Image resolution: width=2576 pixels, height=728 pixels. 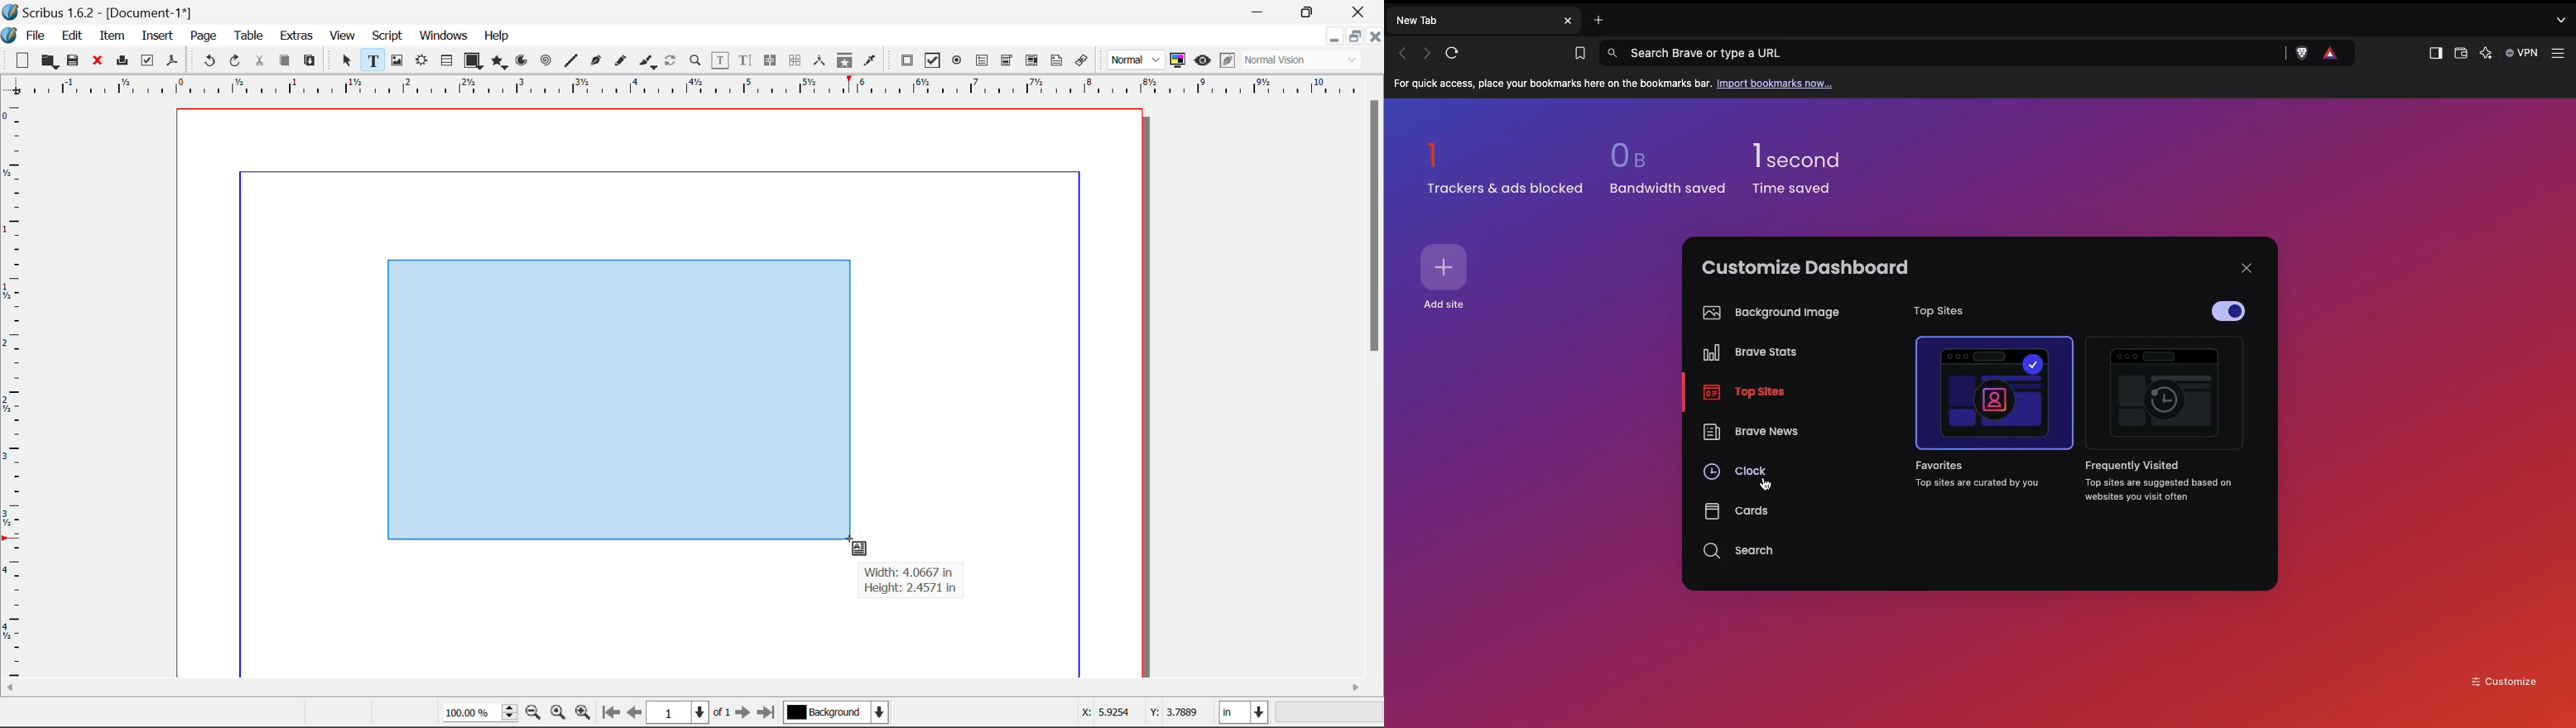 I want to click on Edit in Preview Mode, so click(x=1228, y=62).